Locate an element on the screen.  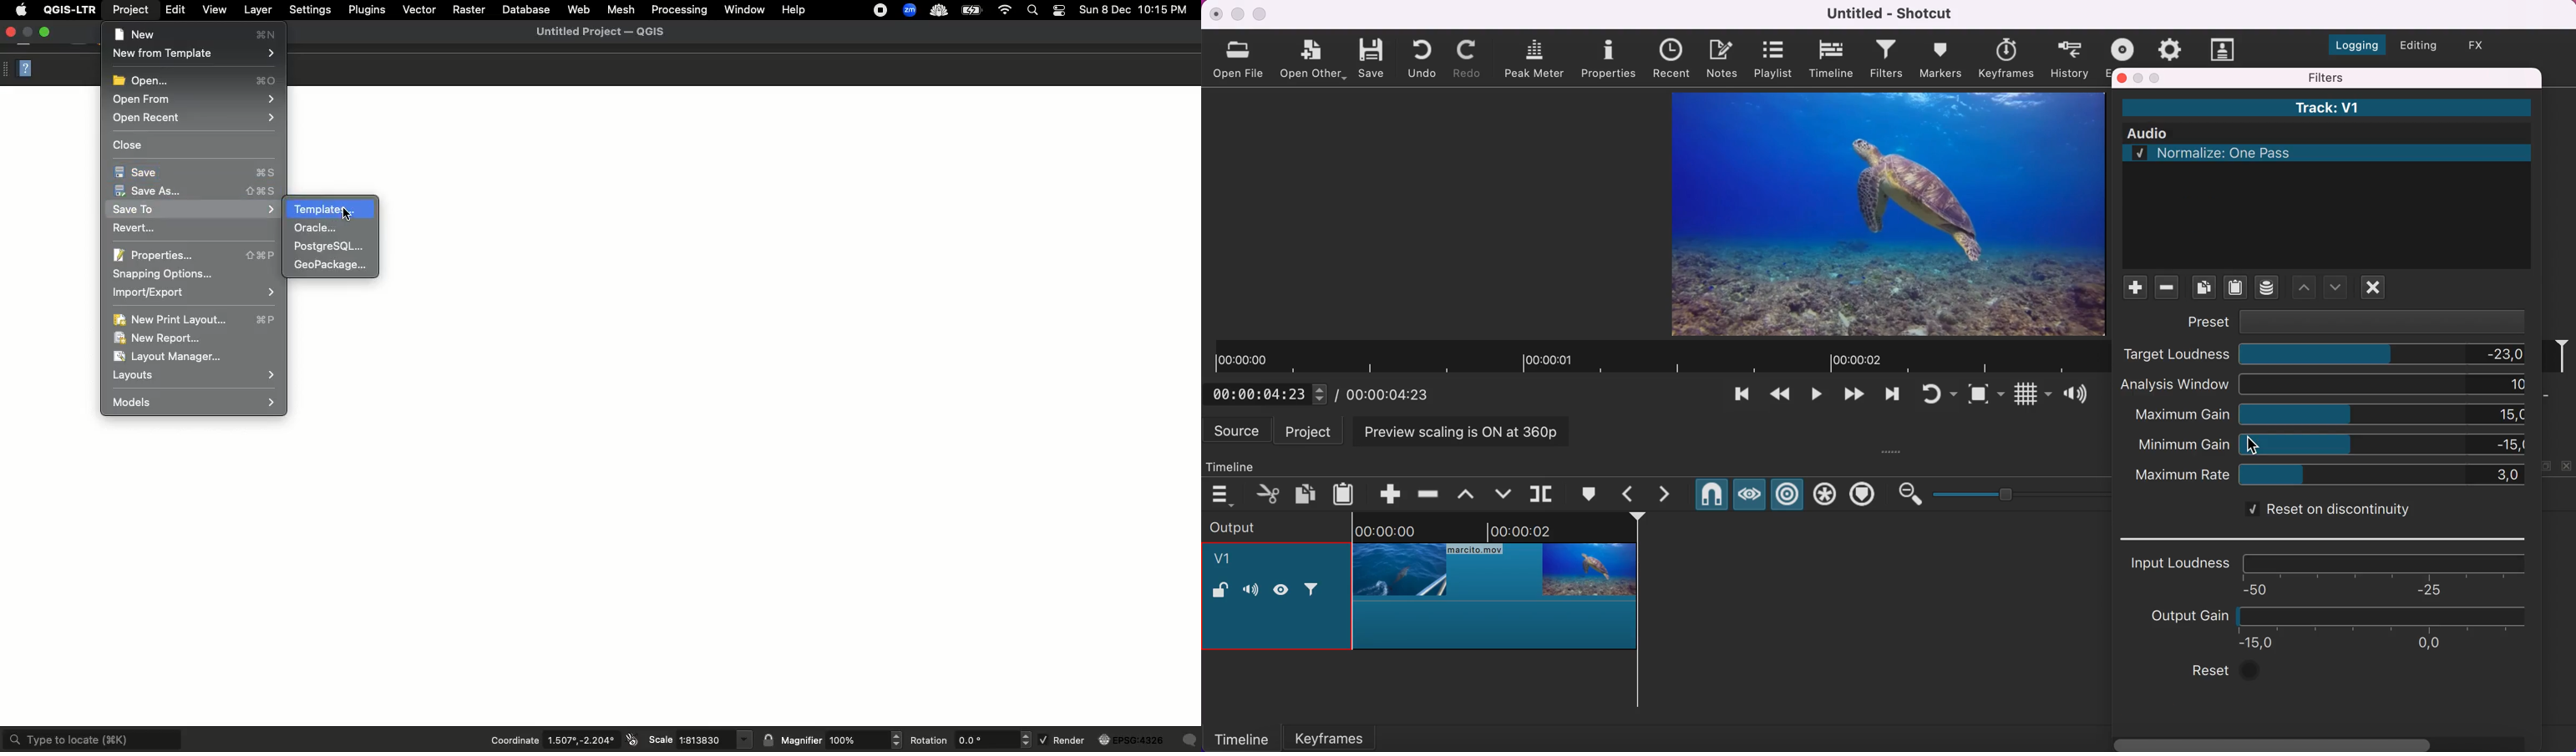
New is located at coordinates (198, 33).